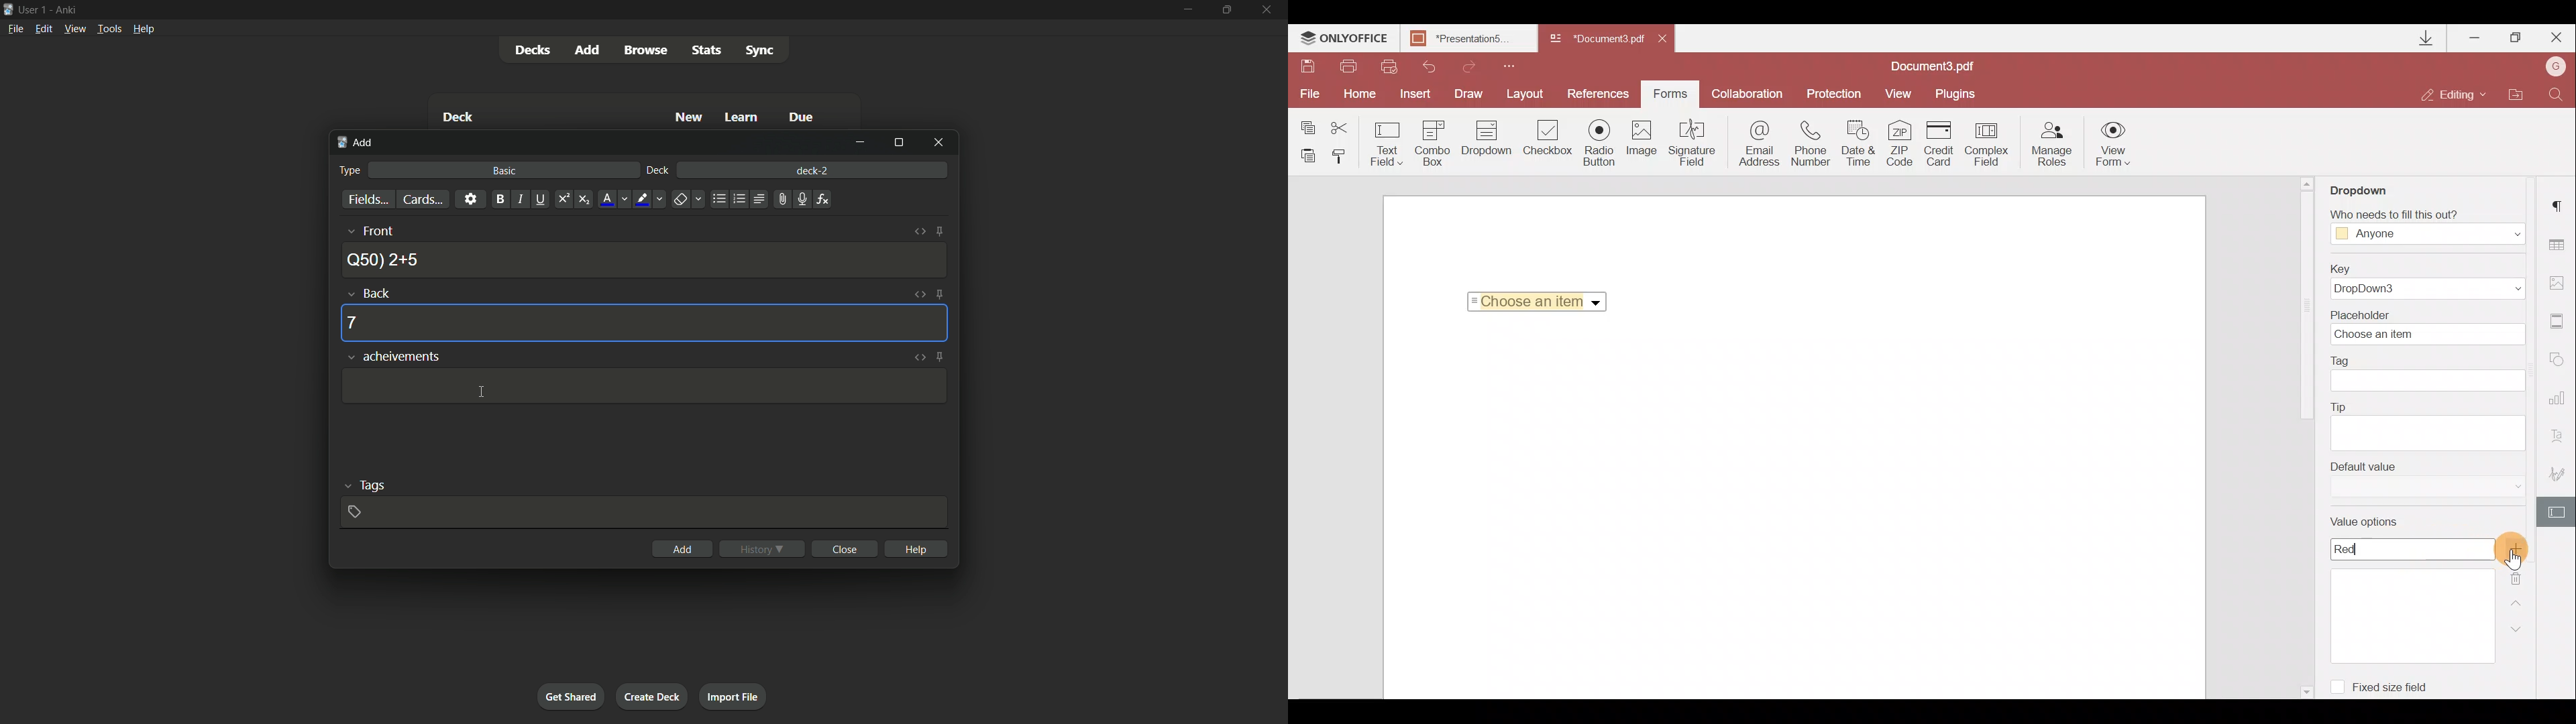 This screenshot has height=728, width=2576. Describe the element at coordinates (145, 28) in the screenshot. I see `help menu` at that location.